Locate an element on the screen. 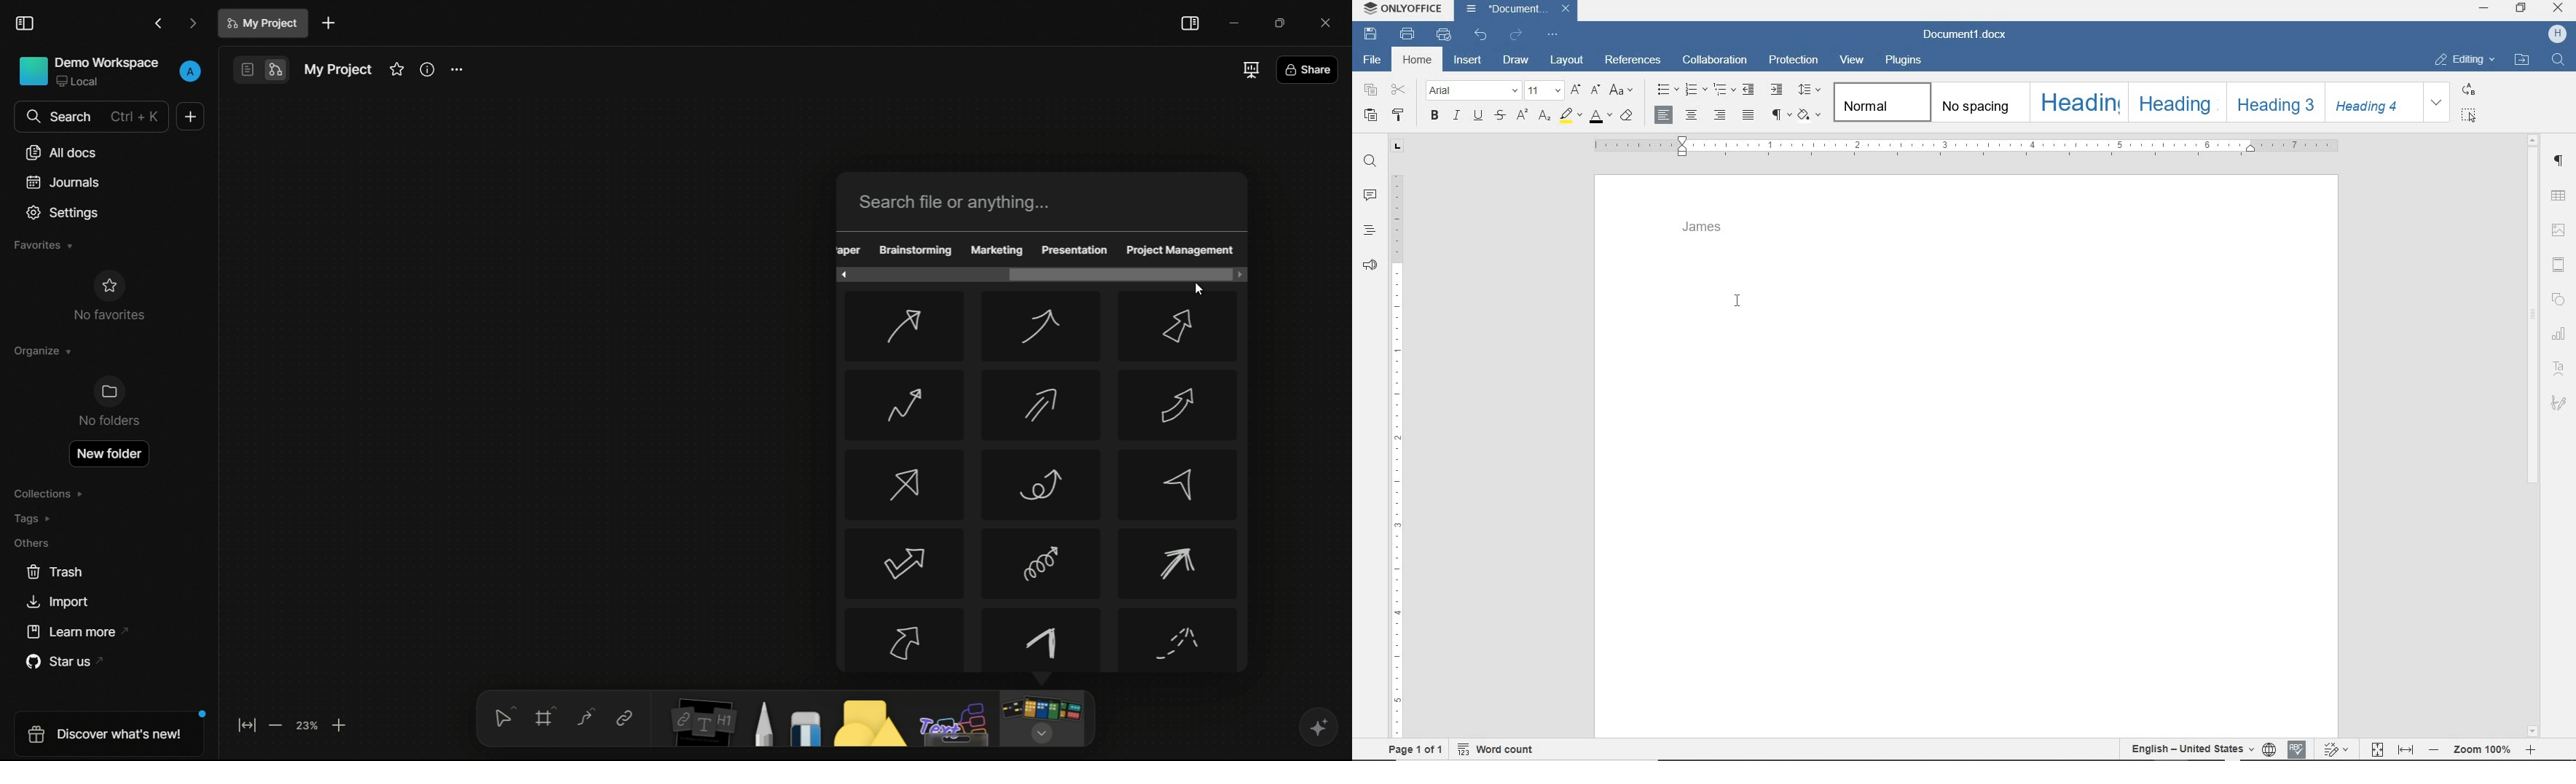 The width and height of the screenshot is (2576, 784). zoom out or zoom in is located at coordinates (2484, 749).